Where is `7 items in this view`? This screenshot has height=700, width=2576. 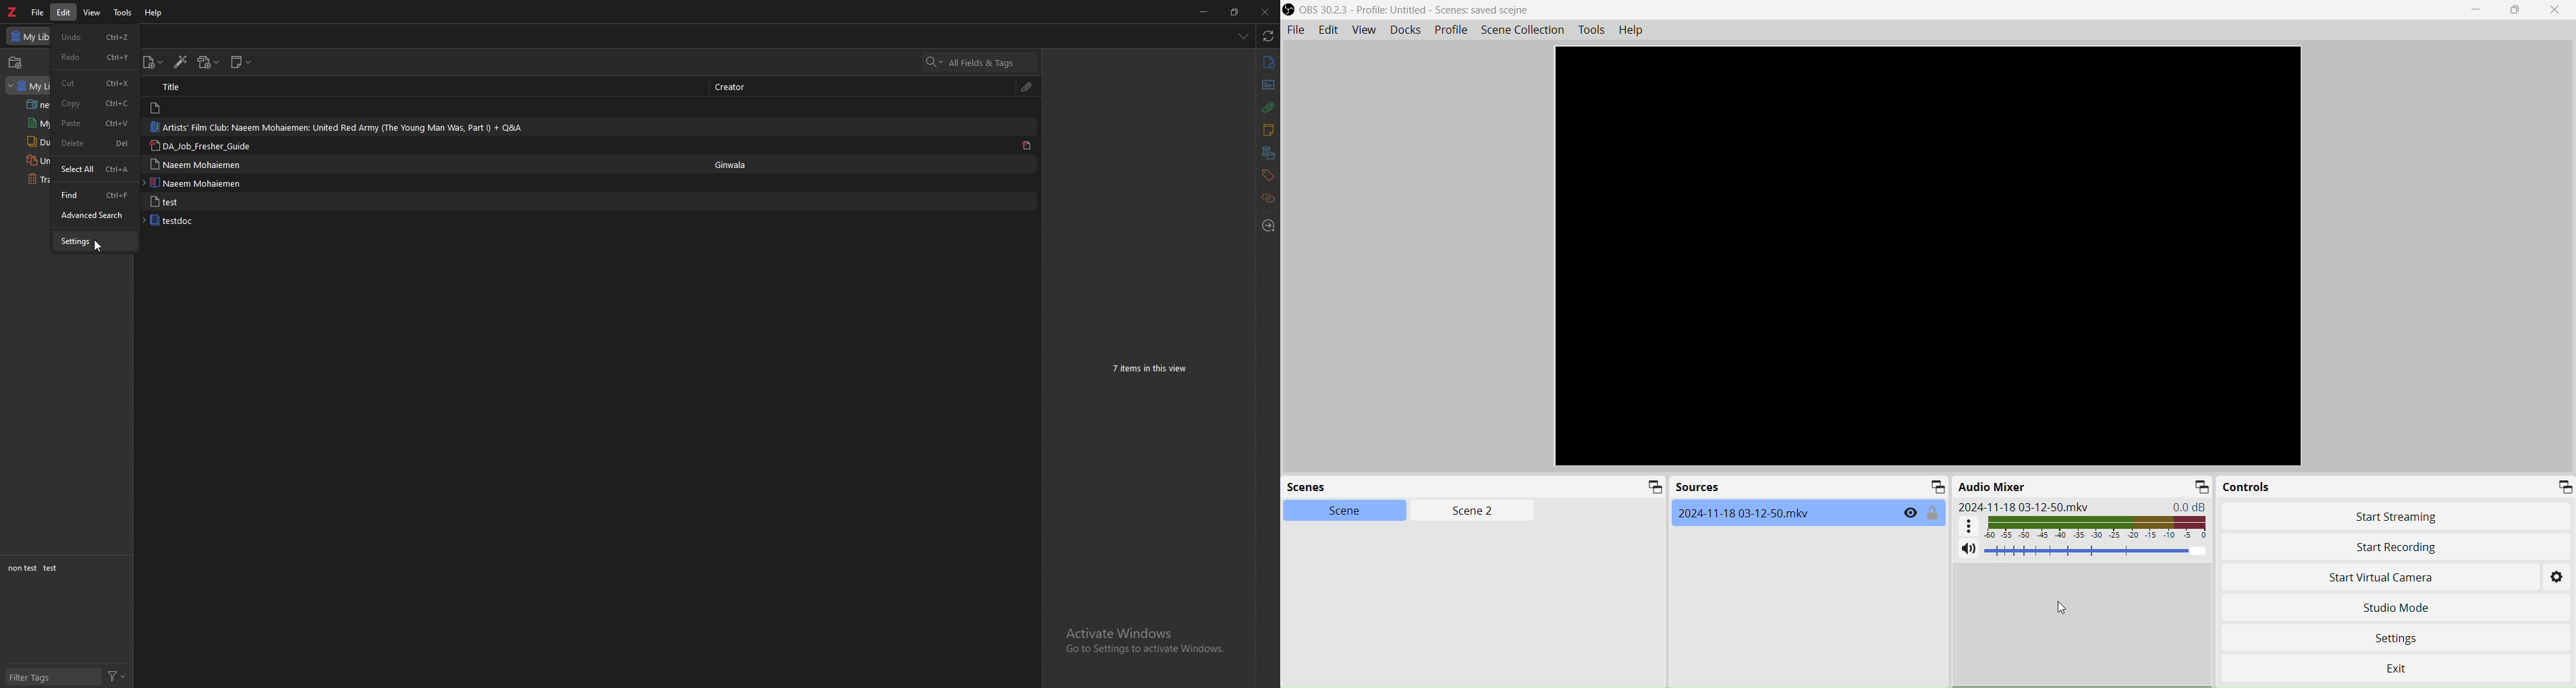 7 items in this view is located at coordinates (1155, 369).